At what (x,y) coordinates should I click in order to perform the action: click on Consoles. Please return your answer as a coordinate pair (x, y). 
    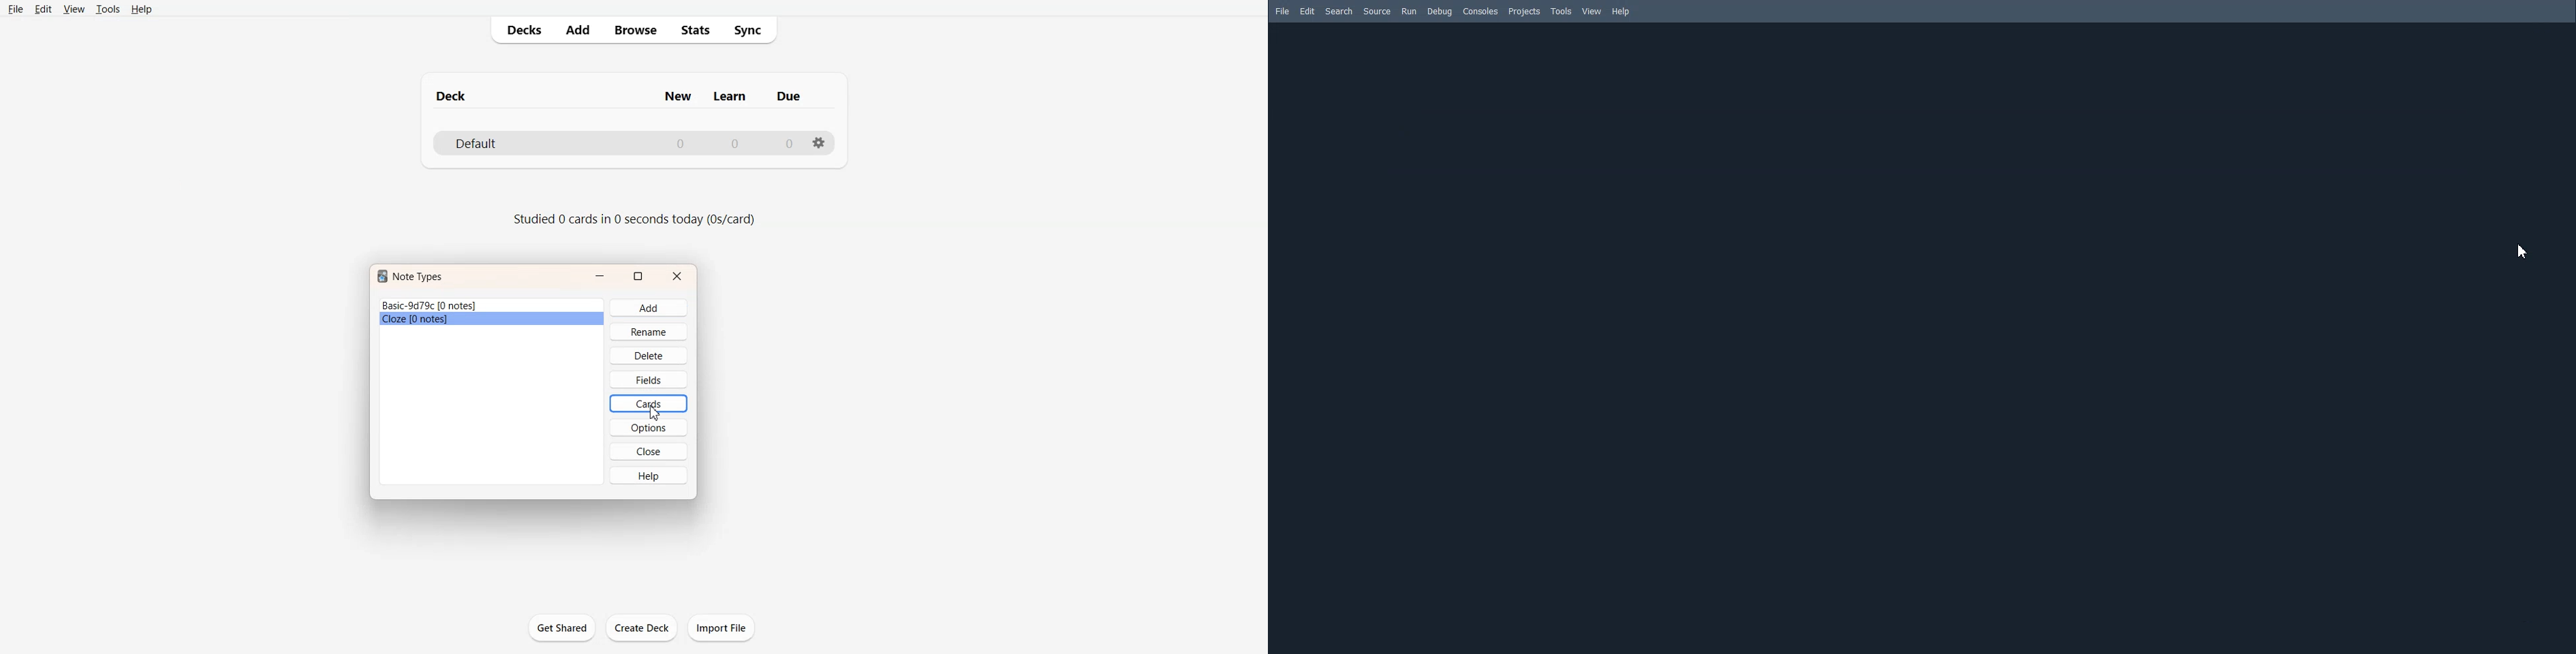
    Looking at the image, I should click on (1481, 12).